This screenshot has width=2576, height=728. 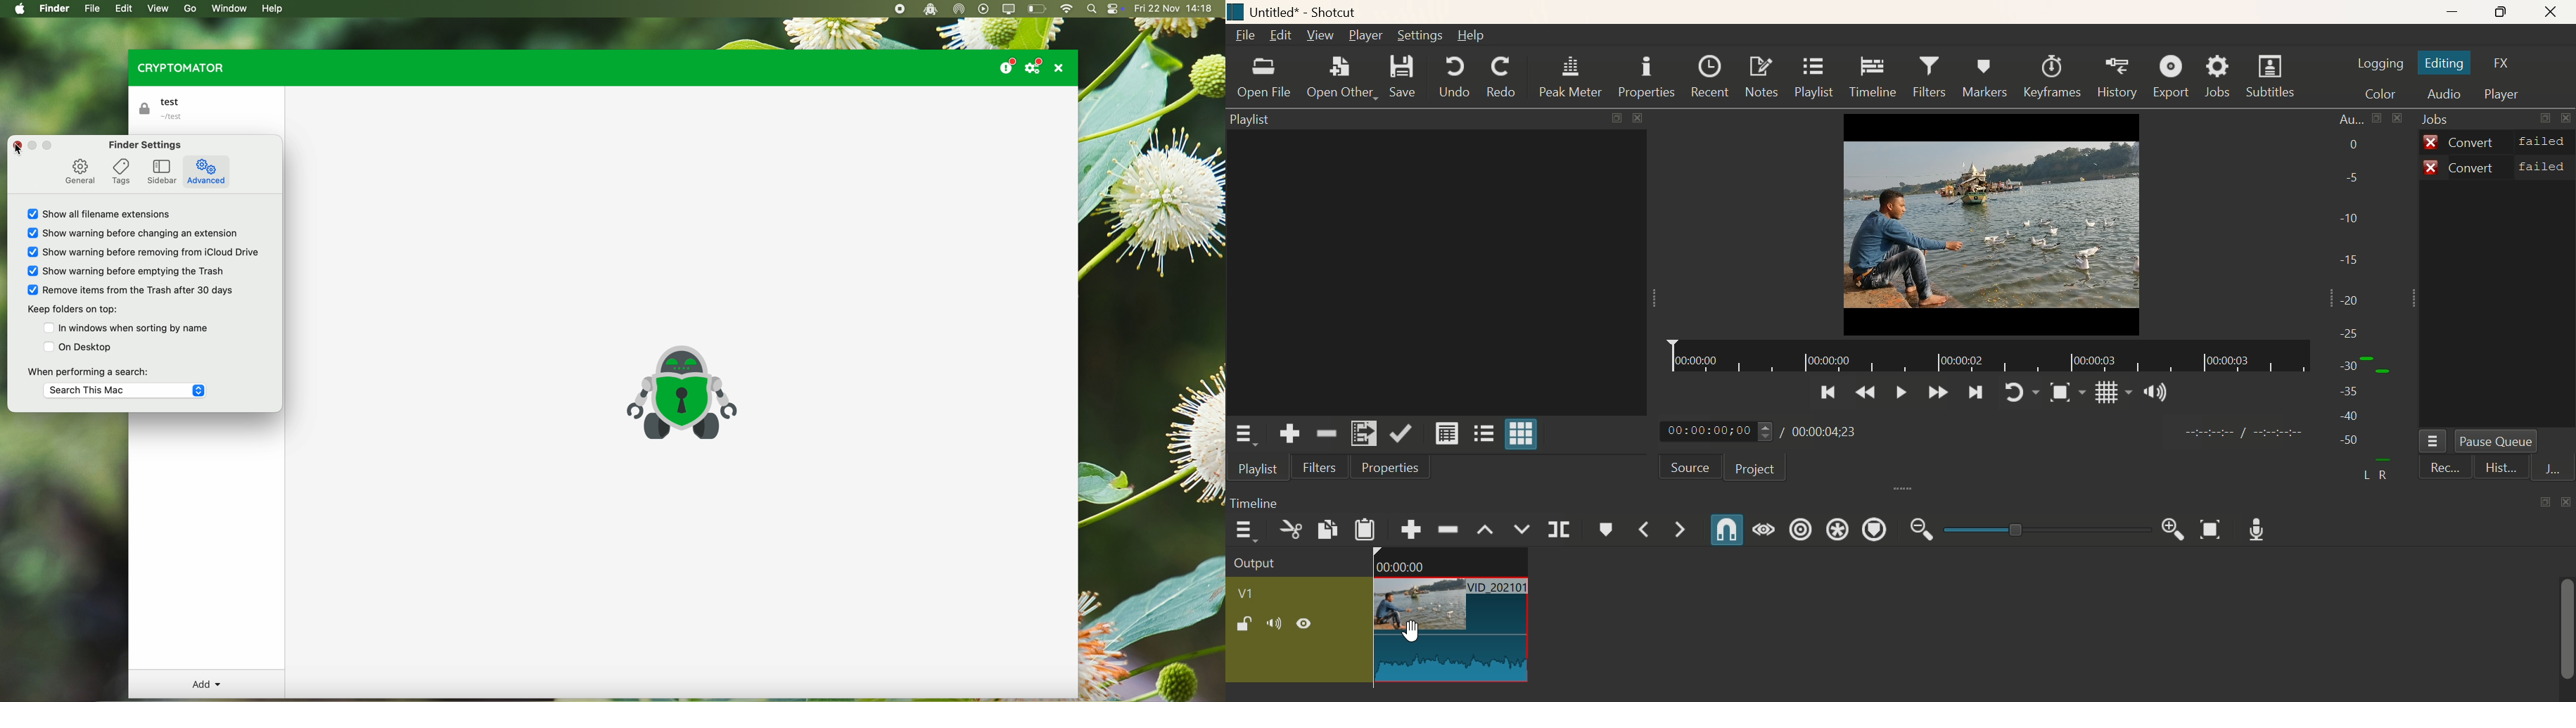 I want to click on View as grid, so click(x=1526, y=433).